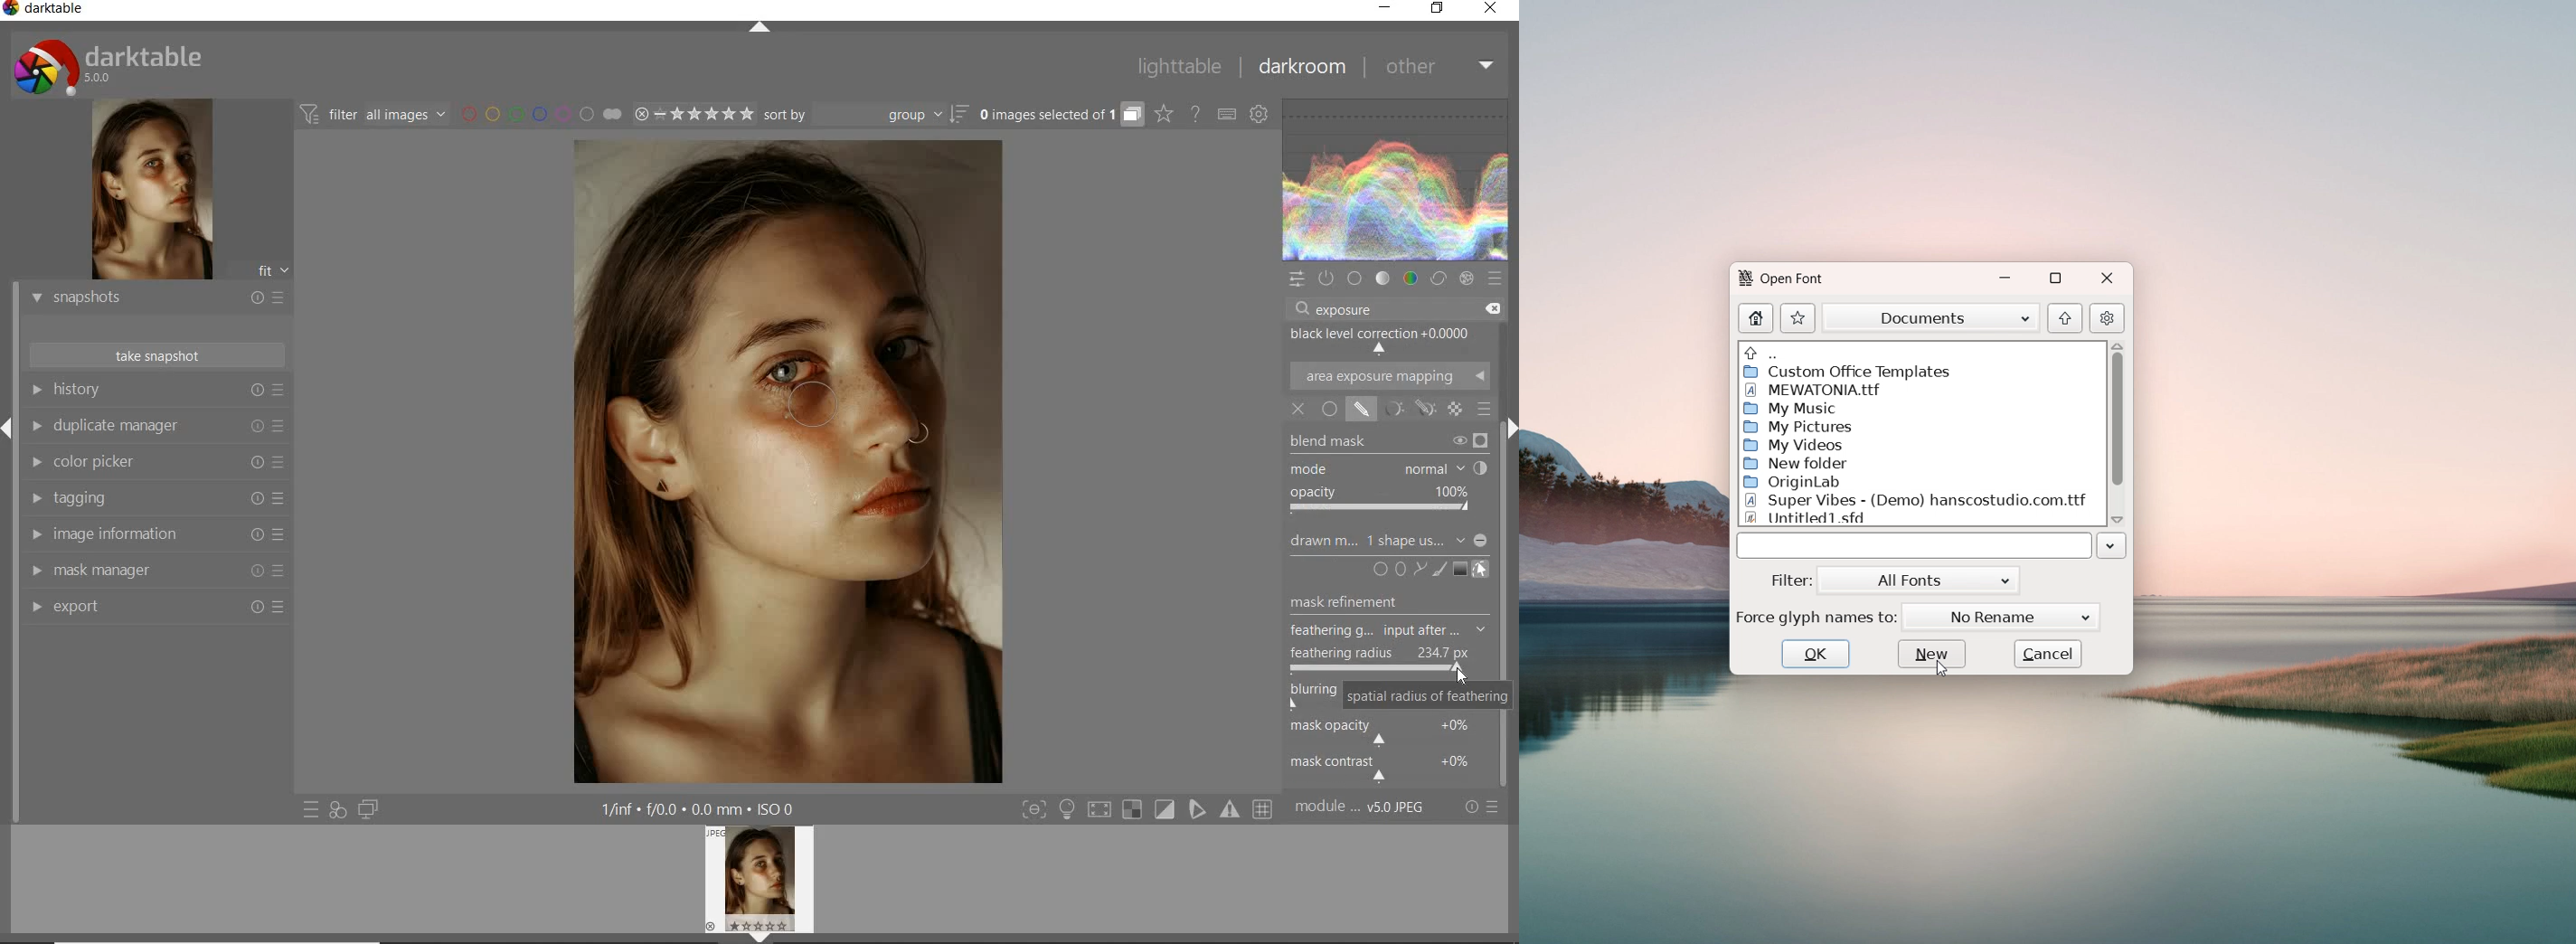 The height and width of the screenshot is (952, 2576). What do you see at coordinates (2118, 519) in the screenshot?
I see `scroll down` at bounding box center [2118, 519].